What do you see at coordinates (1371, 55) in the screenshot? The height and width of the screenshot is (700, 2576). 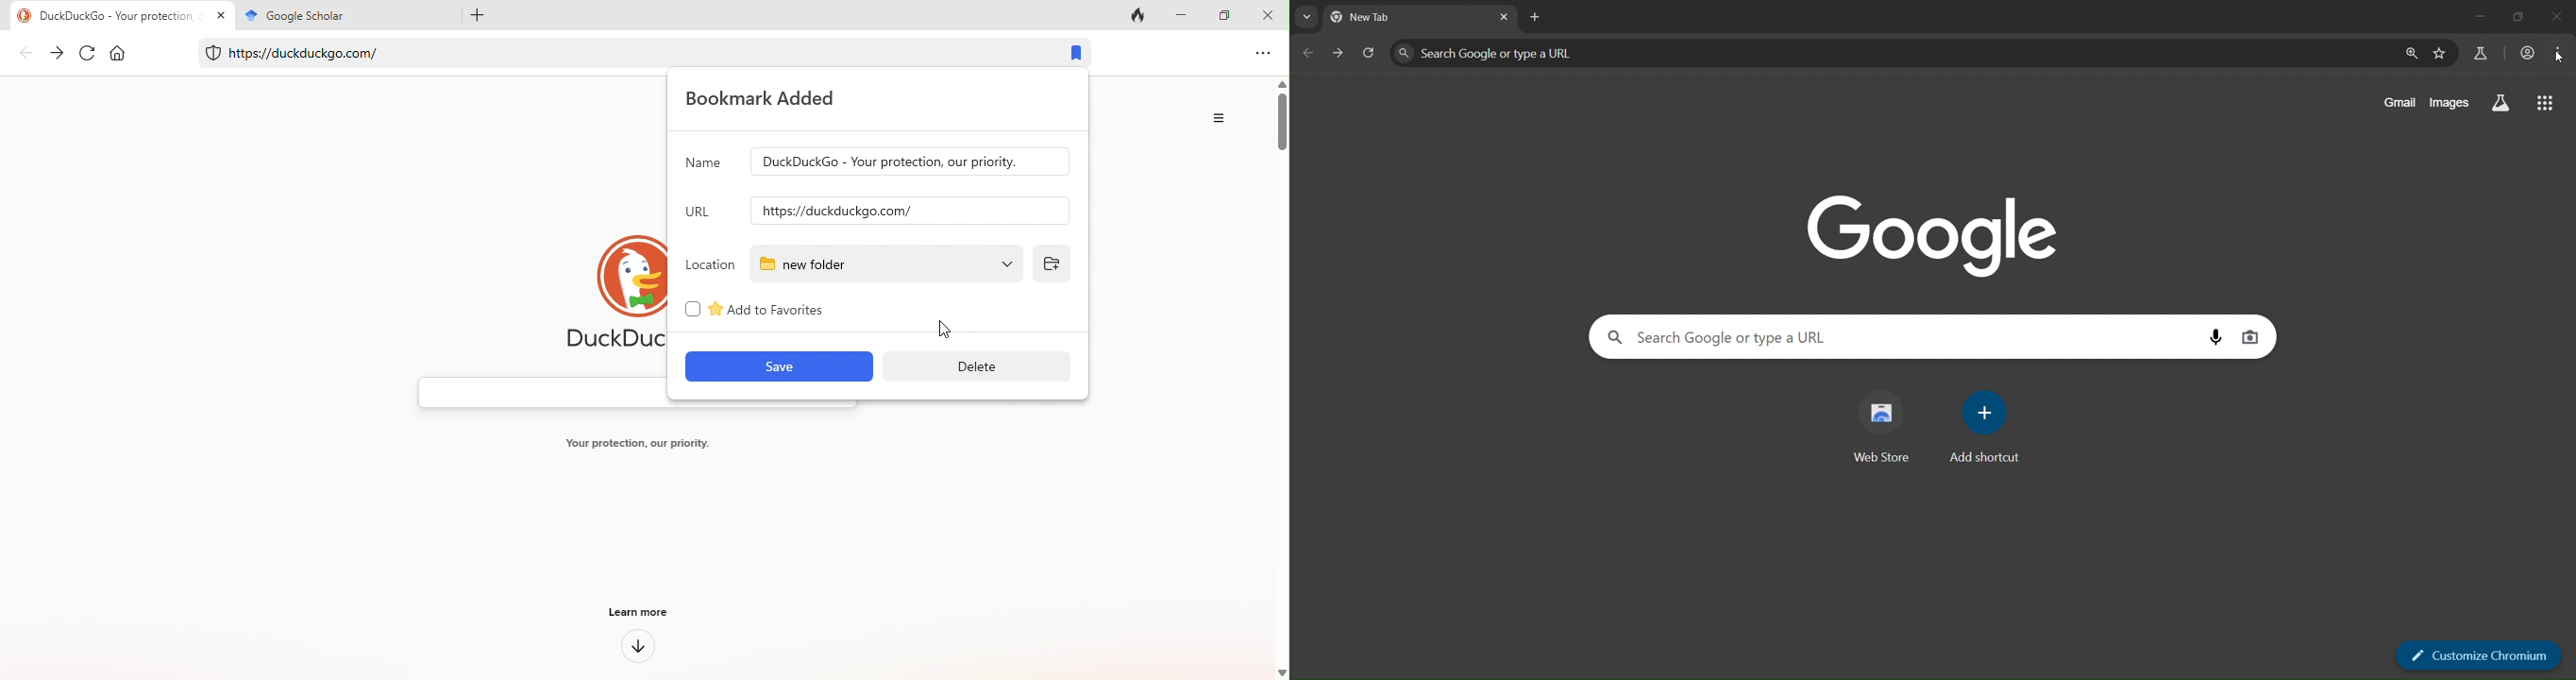 I see `reload page` at bounding box center [1371, 55].